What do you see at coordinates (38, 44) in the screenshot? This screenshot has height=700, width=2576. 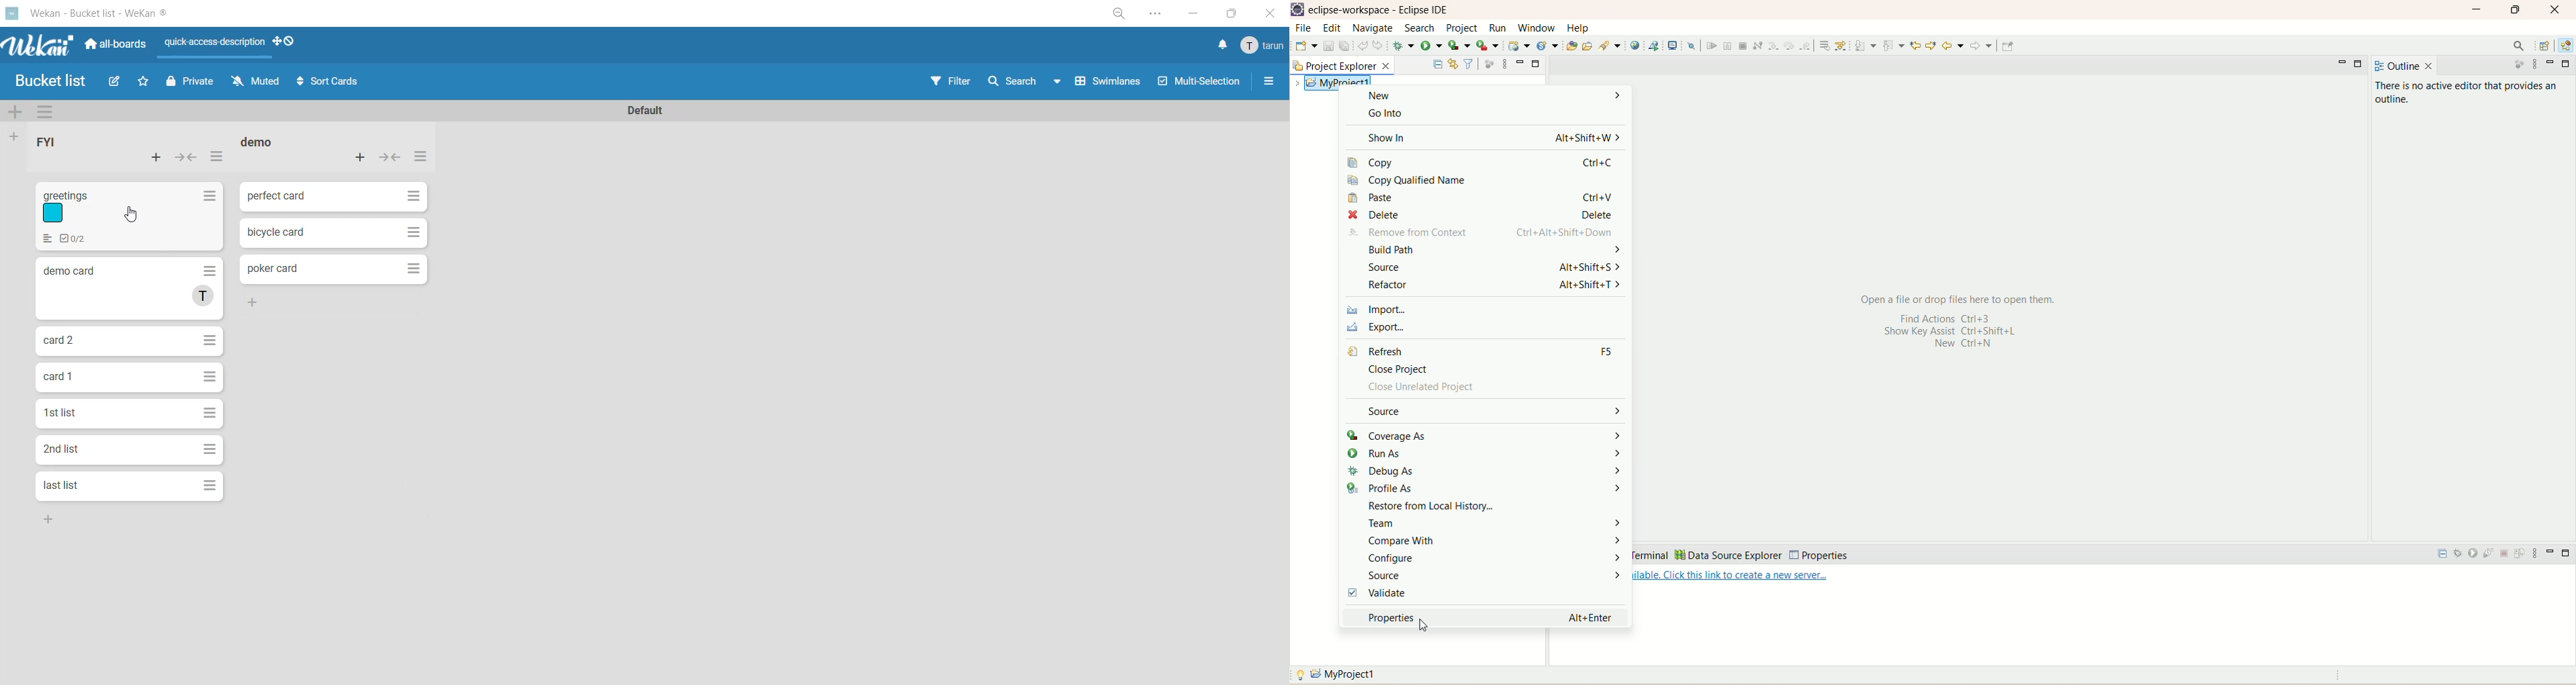 I see `WeKan` at bounding box center [38, 44].